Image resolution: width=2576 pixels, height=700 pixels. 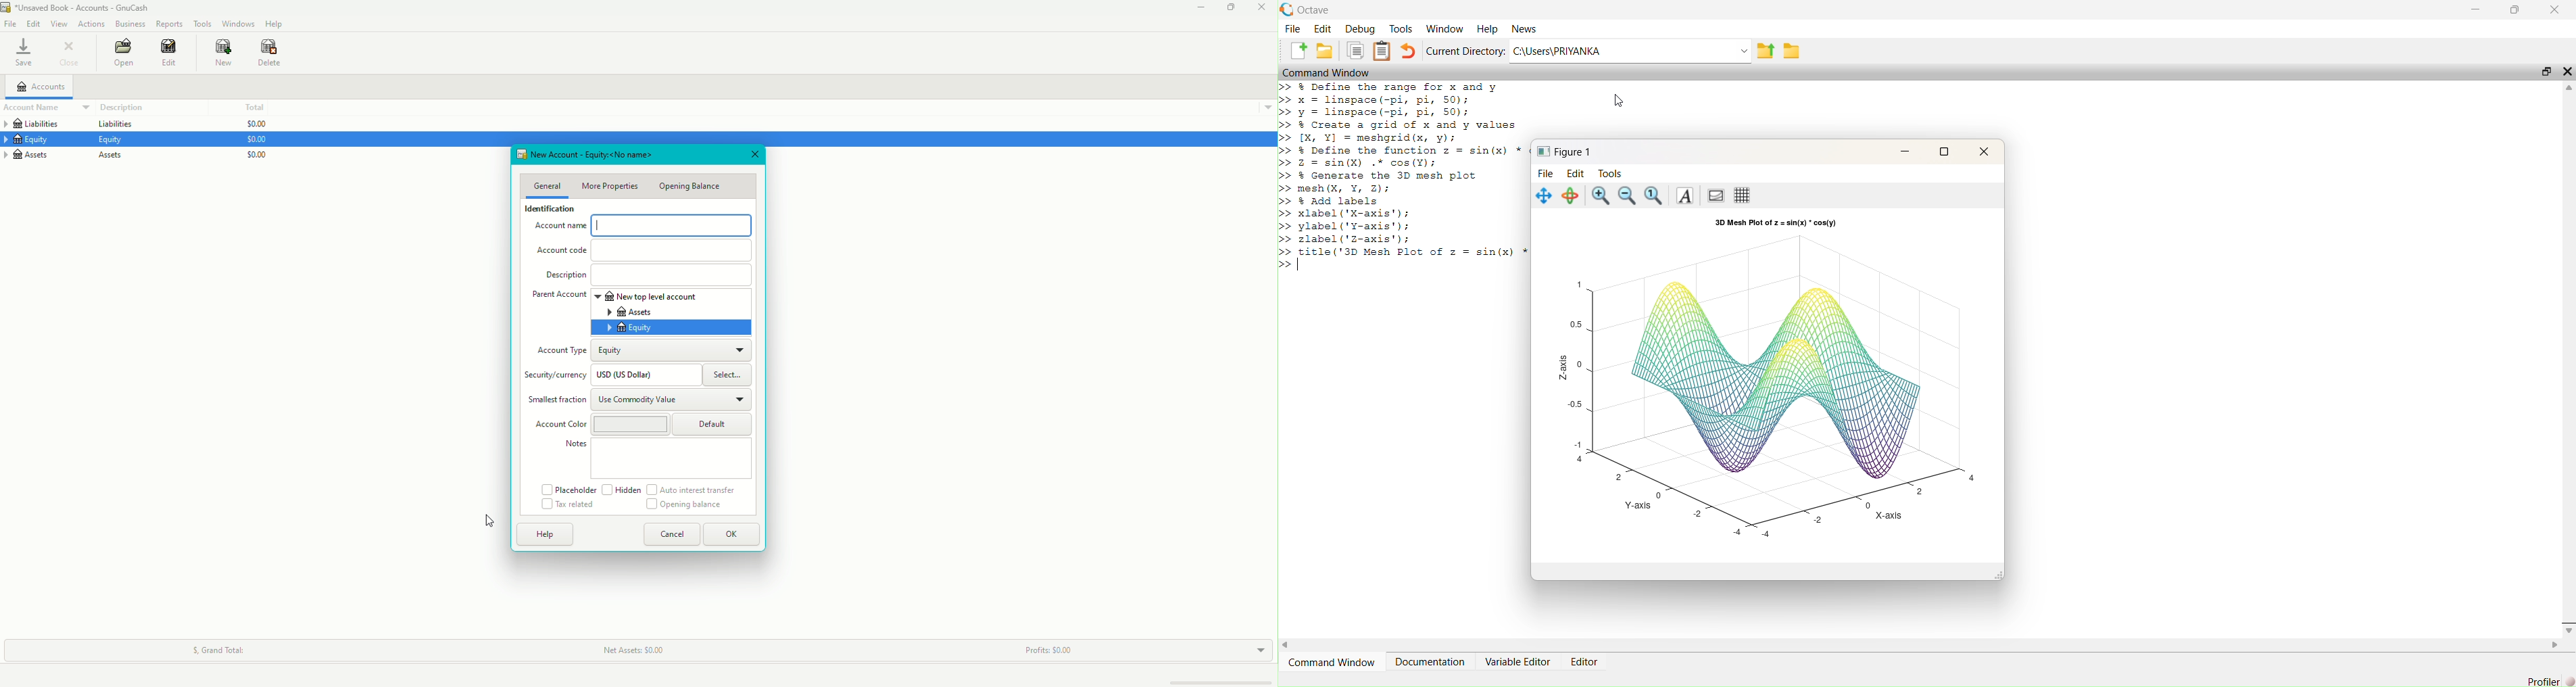 I want to click on New top level account, so click(x=681, y=295).